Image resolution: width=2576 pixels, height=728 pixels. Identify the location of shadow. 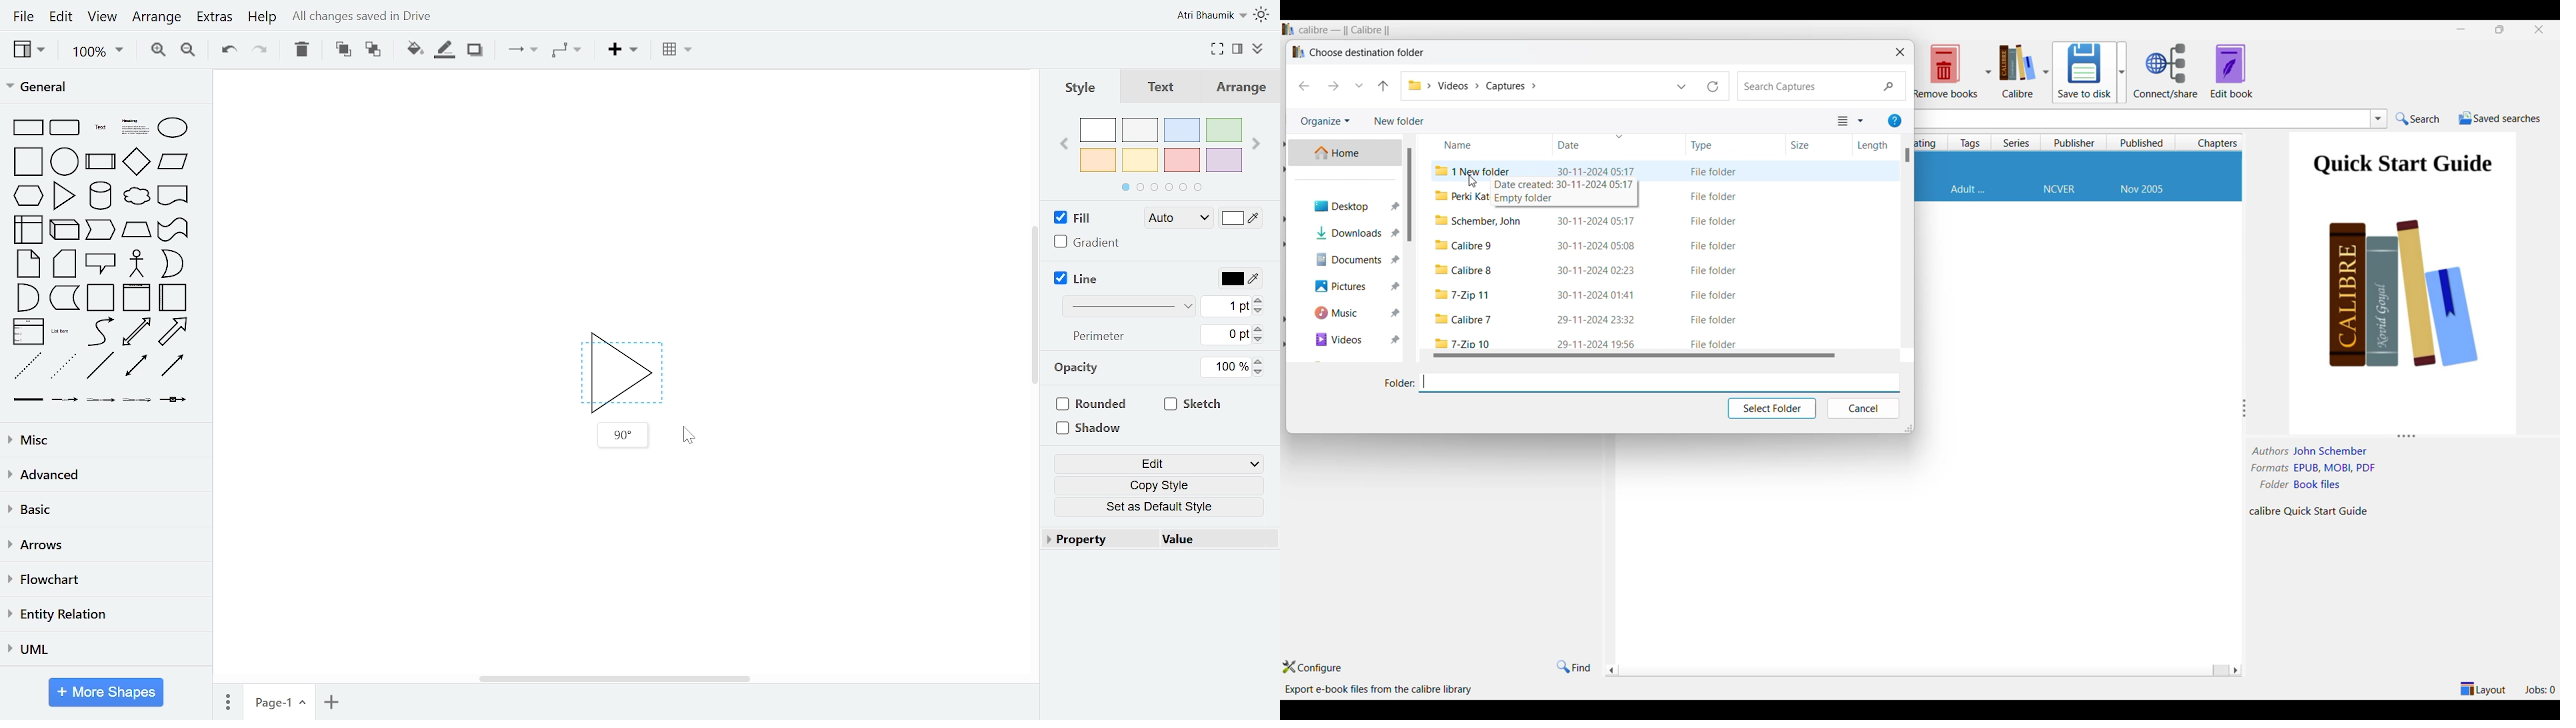
(474, 50).